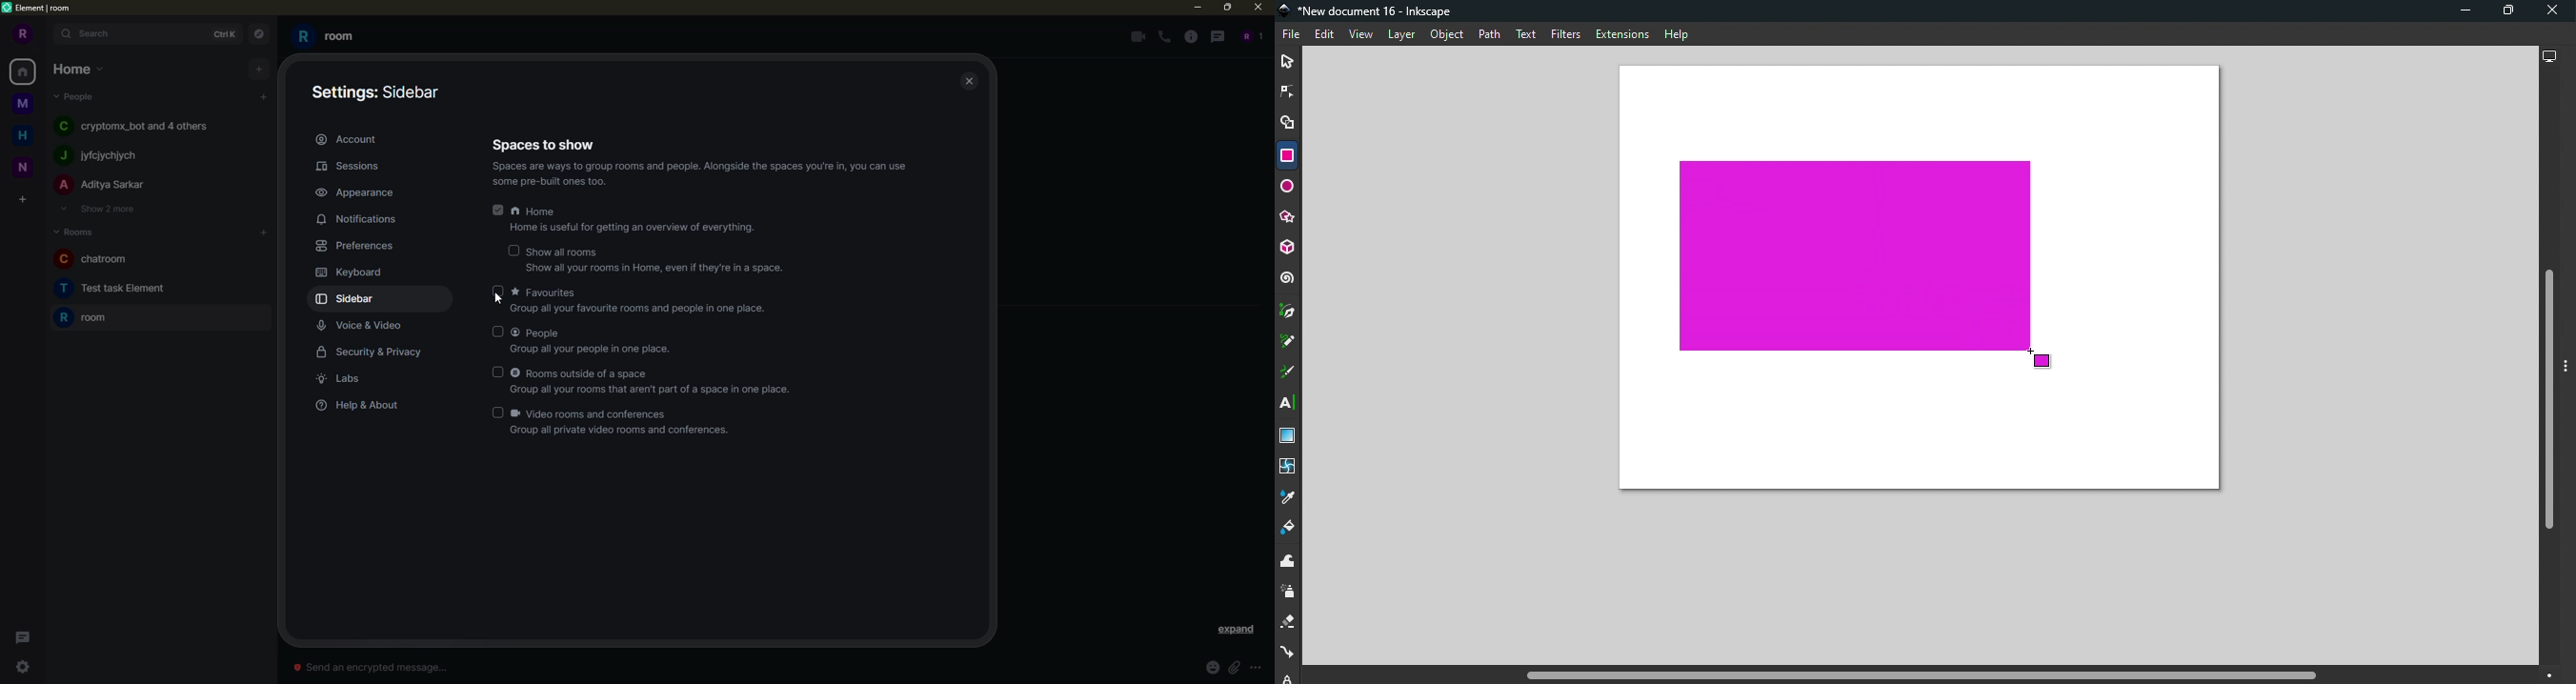 The height and width of the screenshot is (700, 2576). What do you see at coordinates (337, 35) in the screenshot?
I see `R room` at bounding box center [337, 35].